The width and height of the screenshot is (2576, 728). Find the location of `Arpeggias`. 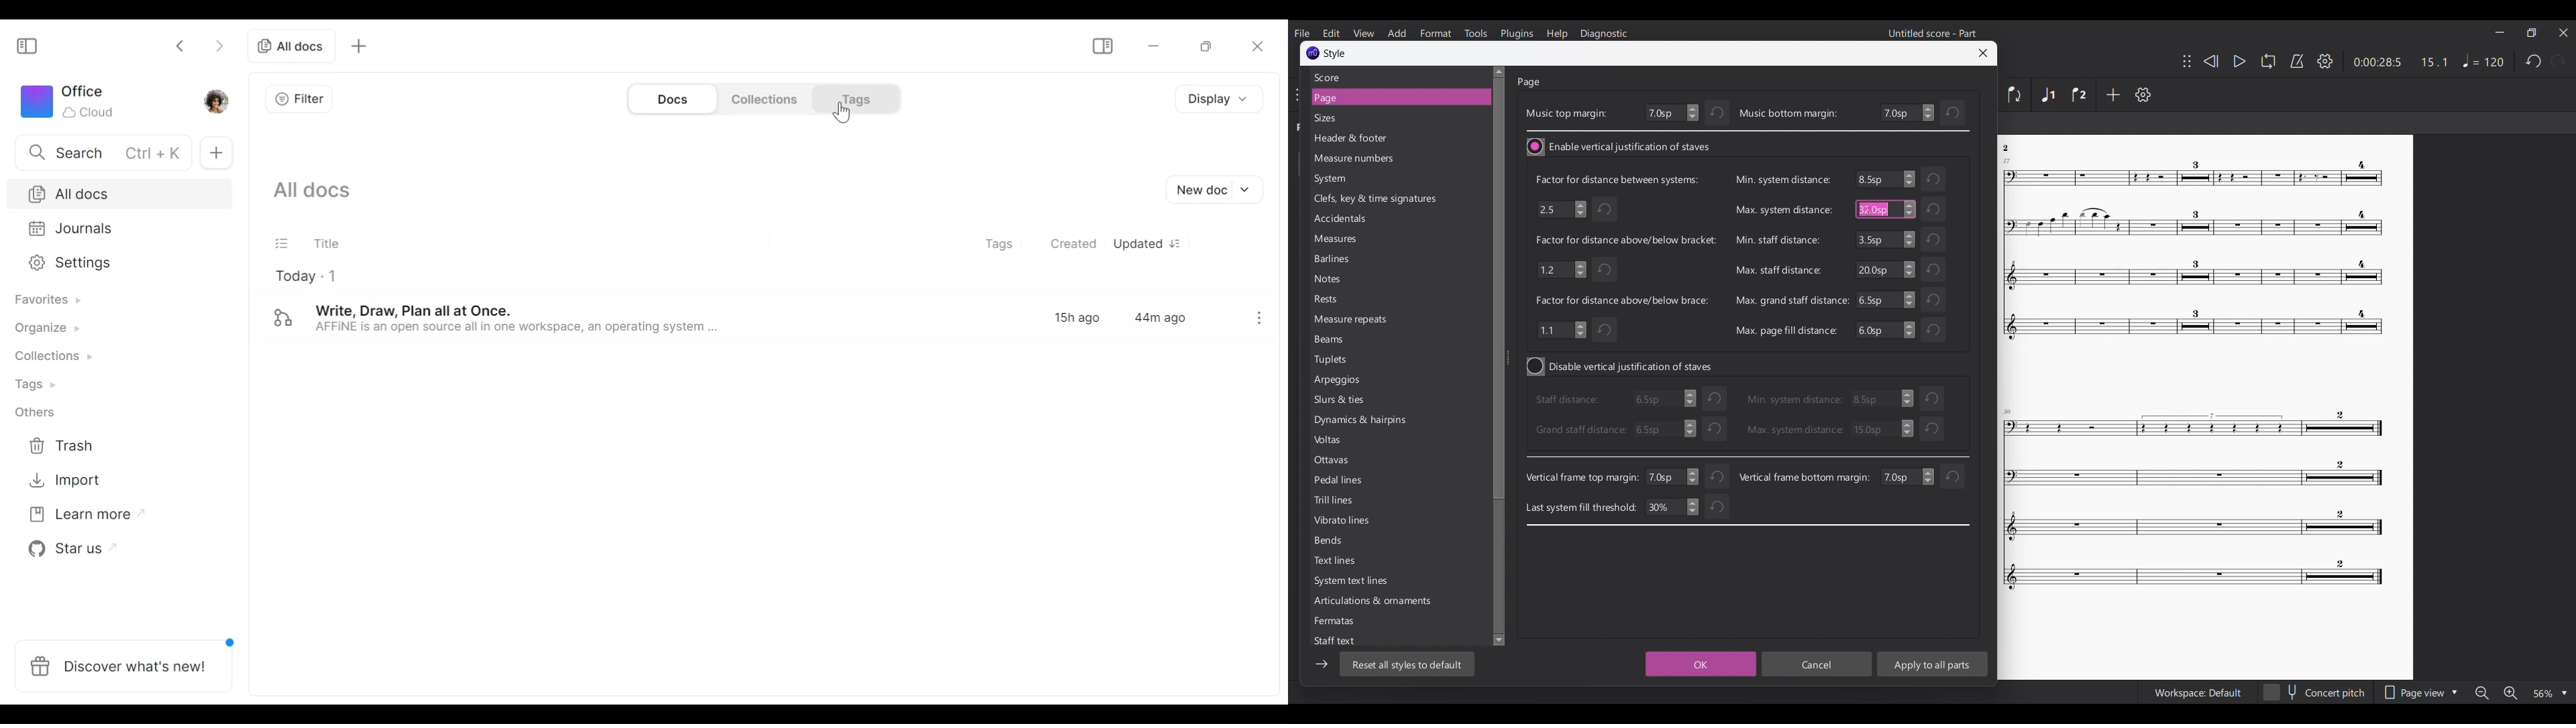

Arpeggias is located at coordinates (1351, 380).